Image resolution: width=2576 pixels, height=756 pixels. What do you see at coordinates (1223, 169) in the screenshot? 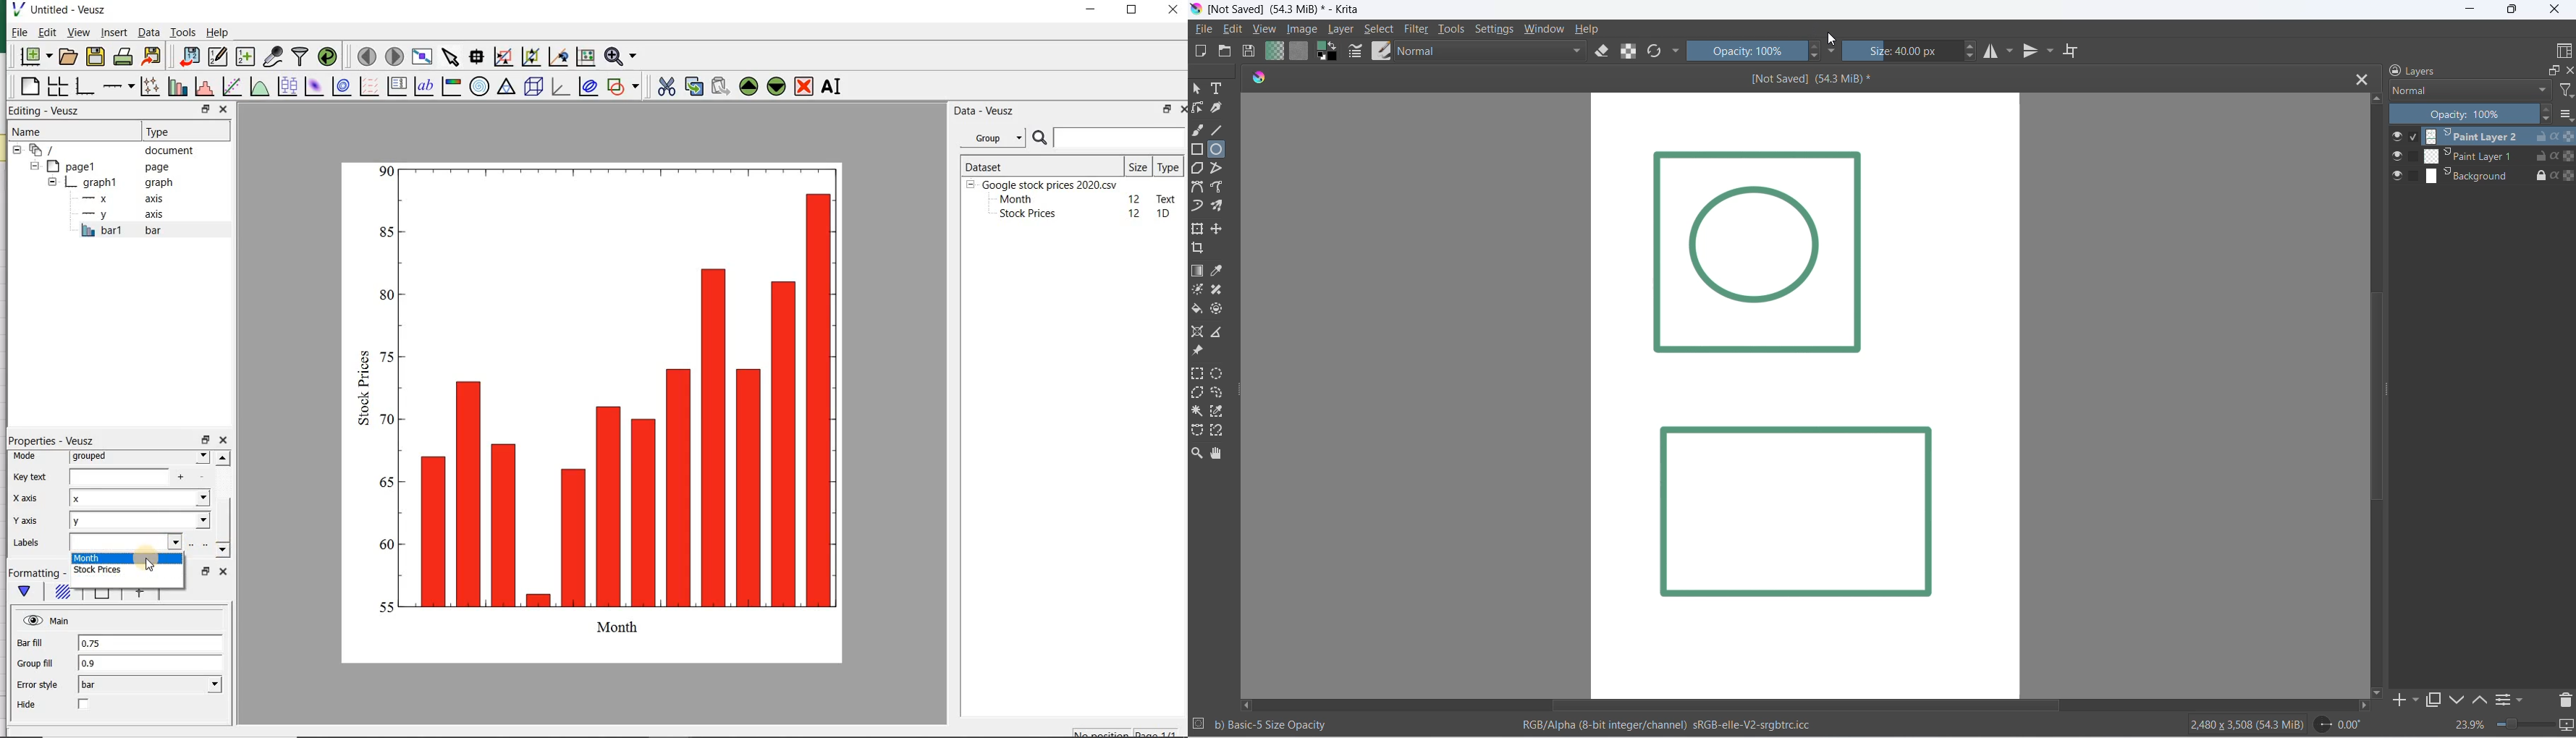
I see `polyline tool` at bounding box center [1223, 169].